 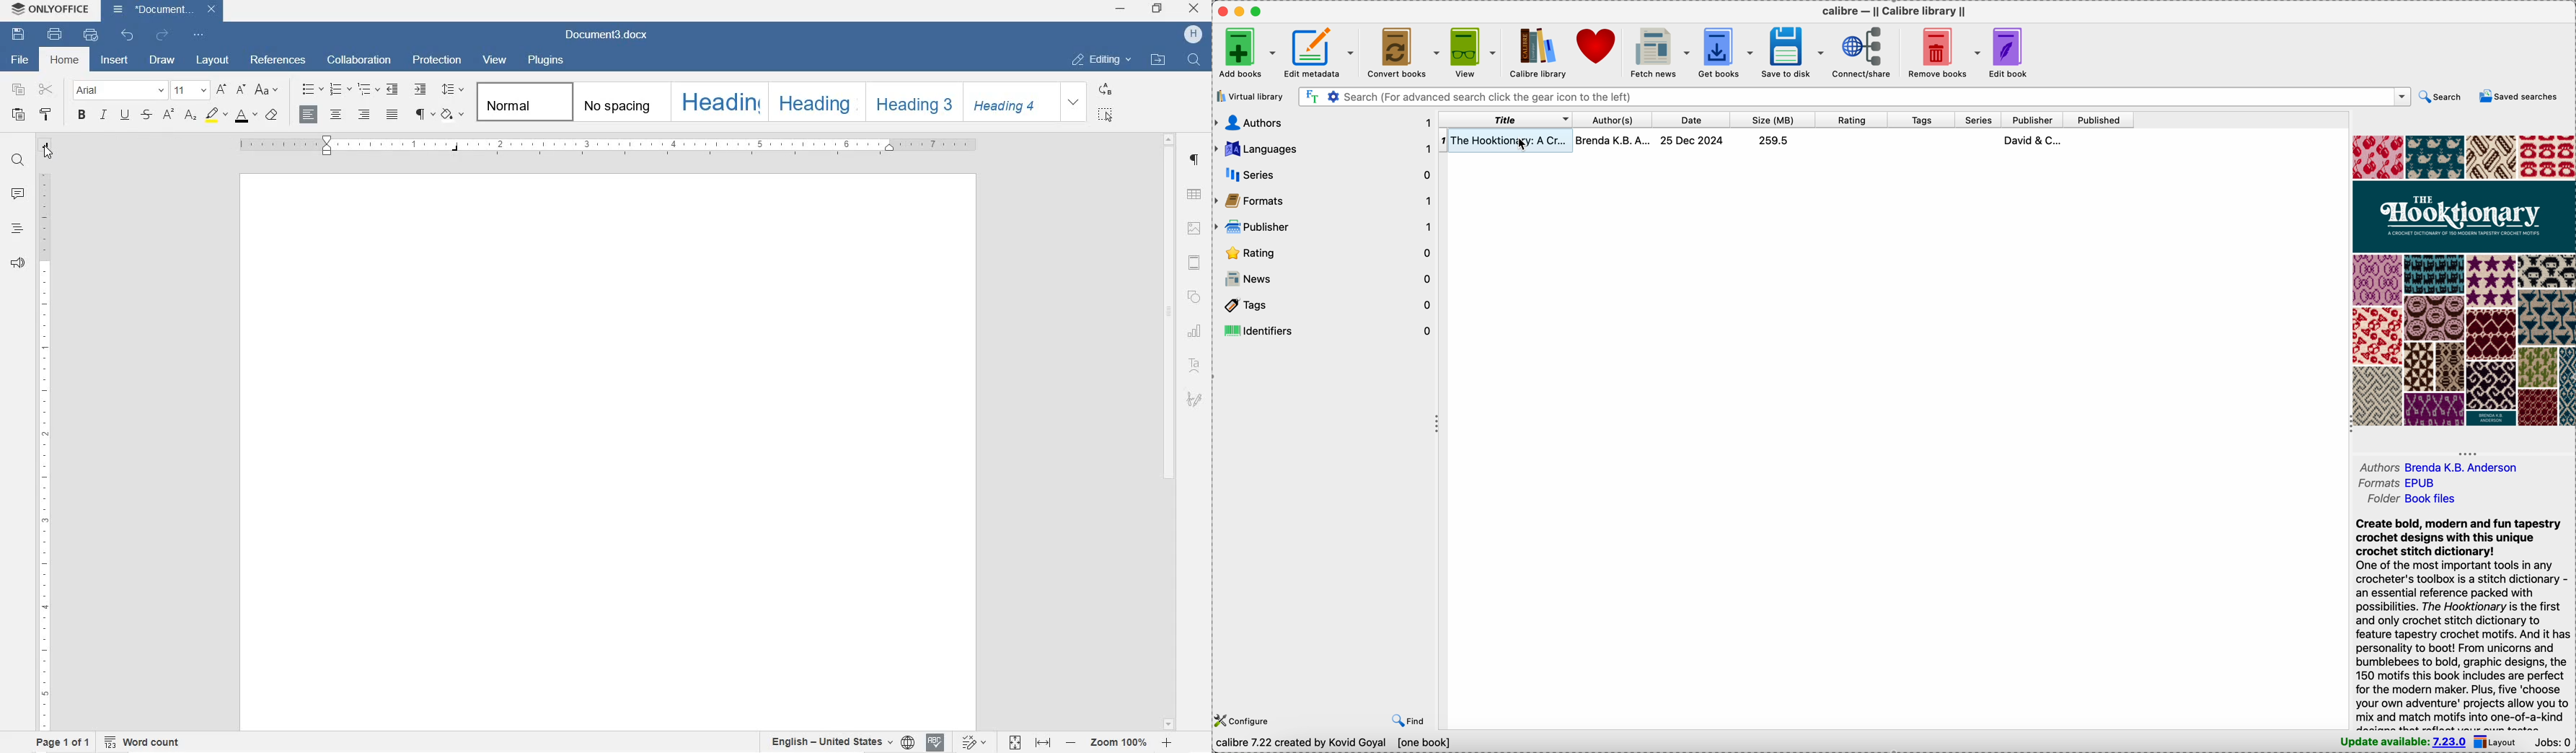 I want to click on cursor, so click(x=47, y=154).